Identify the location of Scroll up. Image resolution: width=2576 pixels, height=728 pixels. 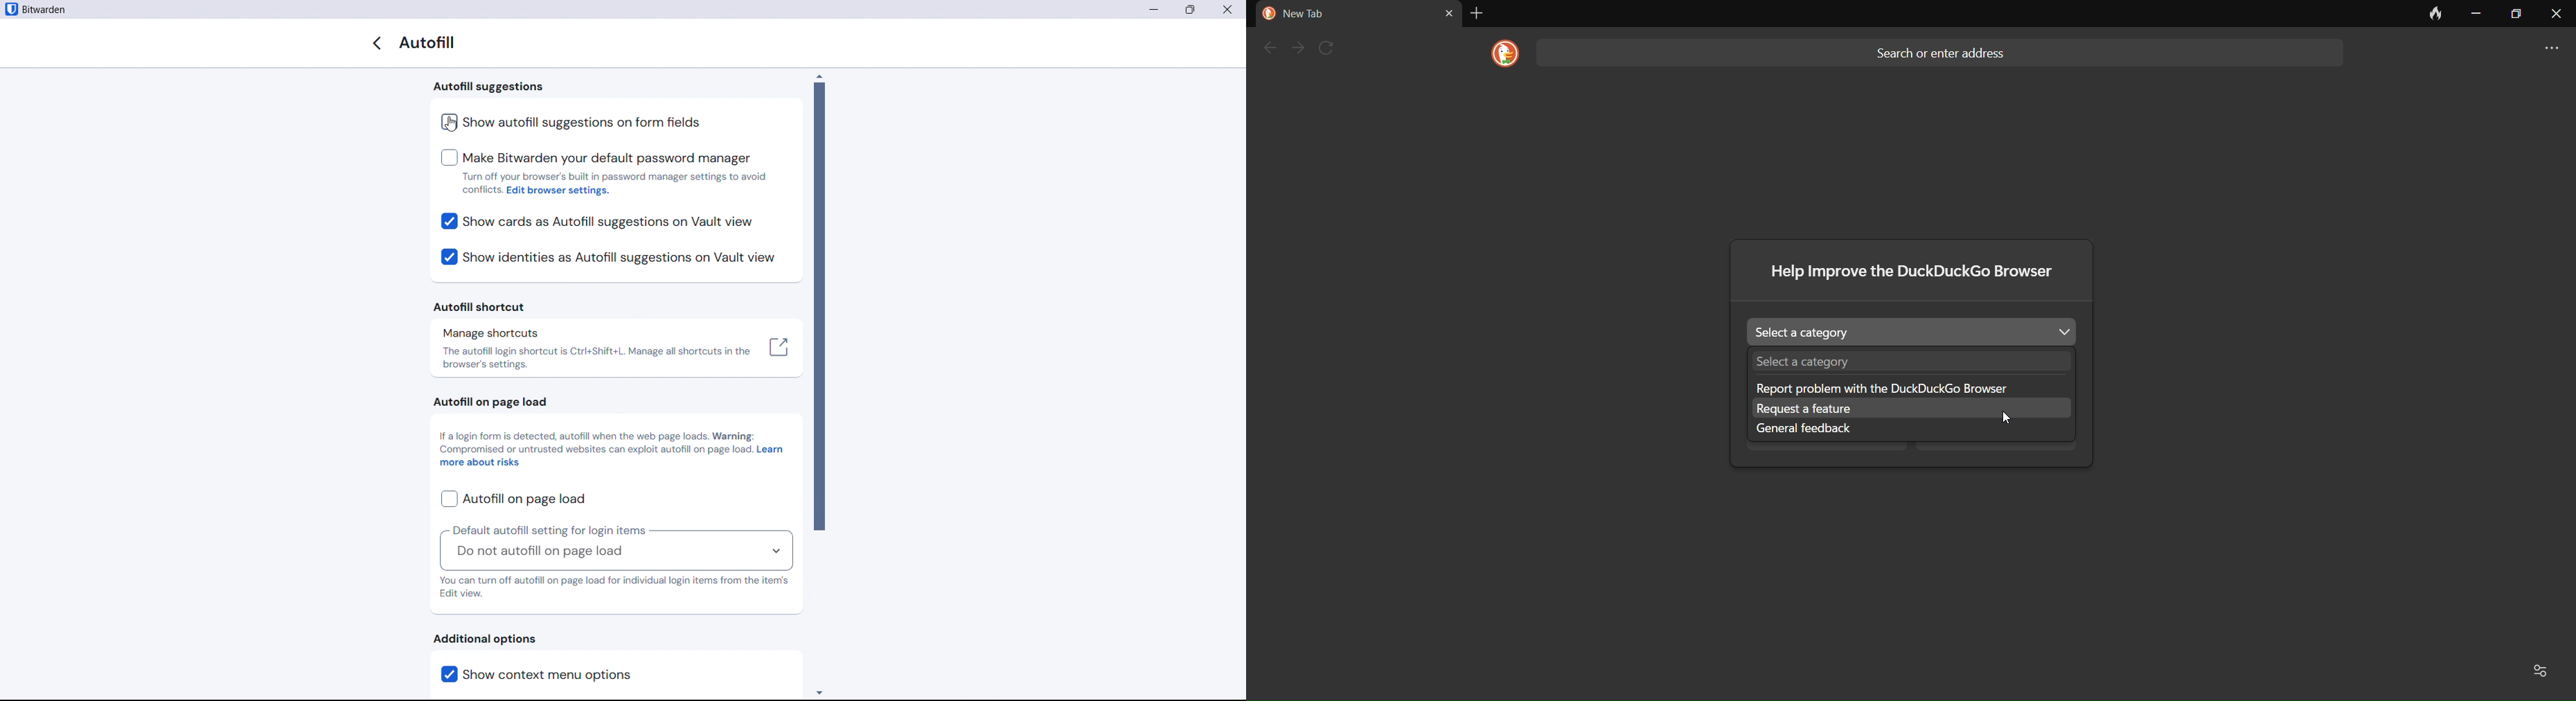
(819, 75).